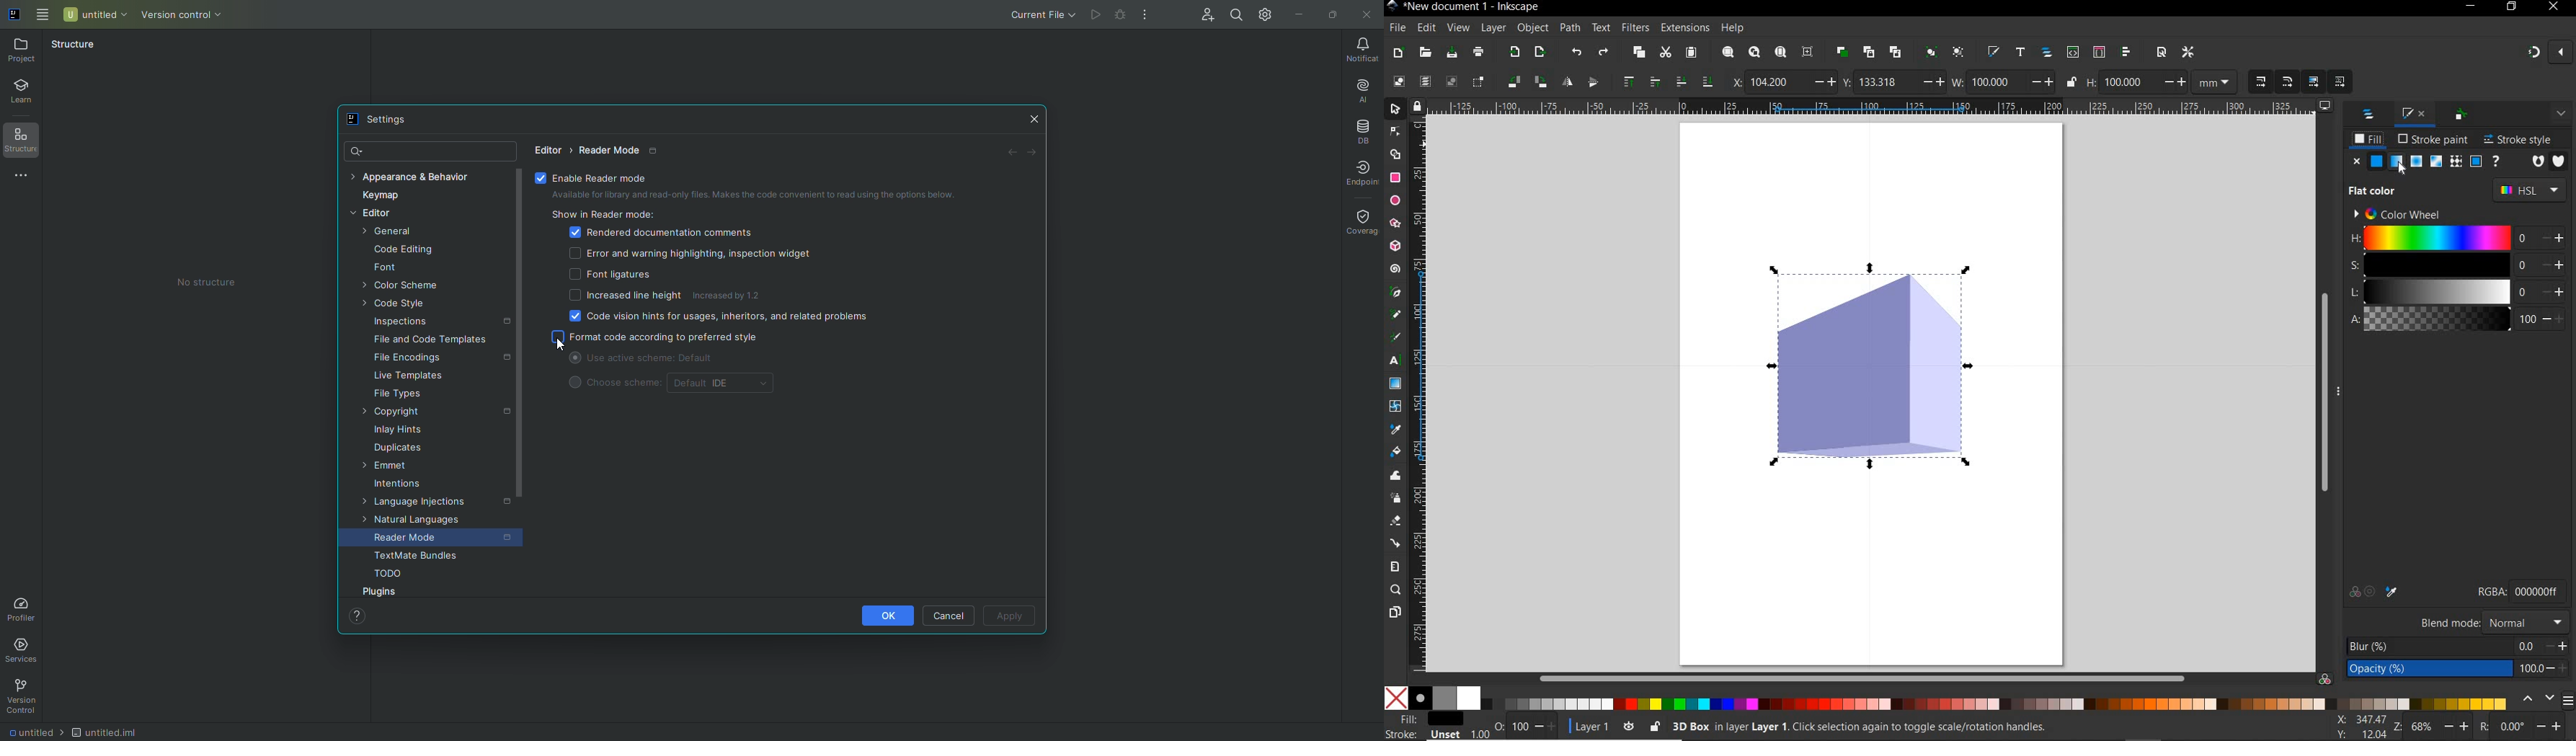 Image resolution: width=2576 pixels, height=756 pixels. Describe the element at coordinates (1204, 12) in the screenshot. I see `Code With Me` at that location.